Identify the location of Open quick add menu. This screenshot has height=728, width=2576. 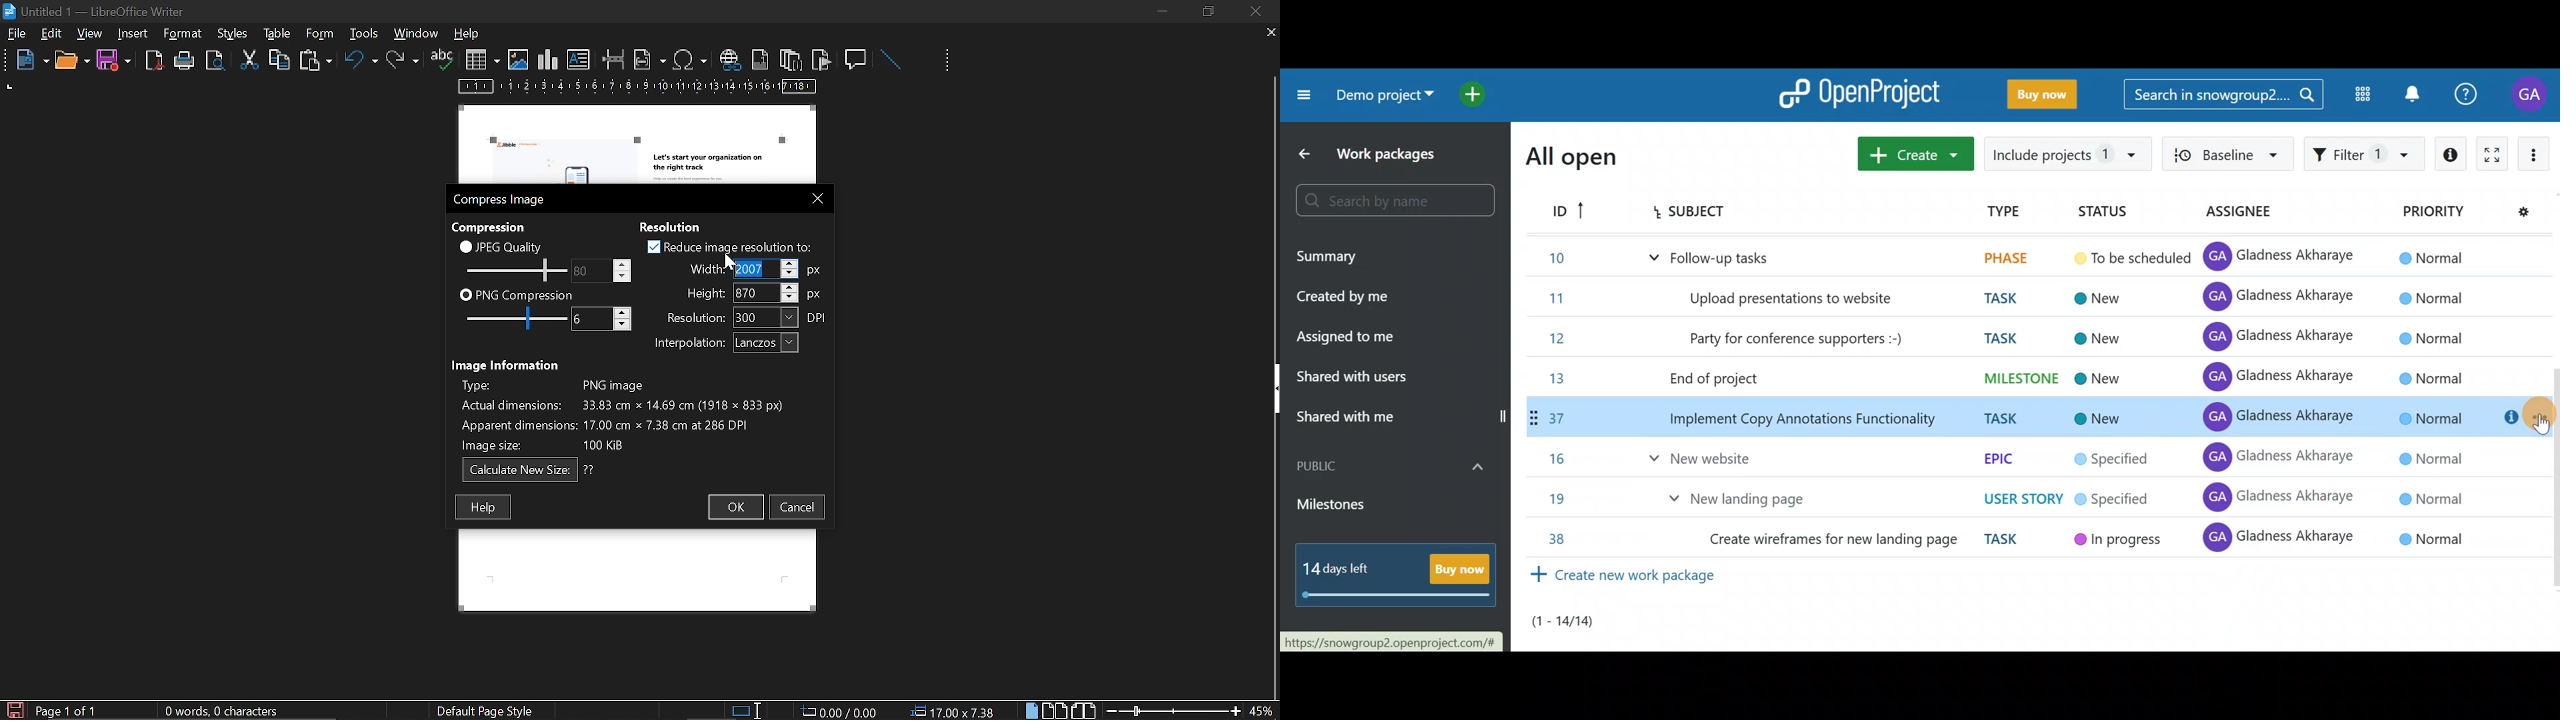
(1476, 91).